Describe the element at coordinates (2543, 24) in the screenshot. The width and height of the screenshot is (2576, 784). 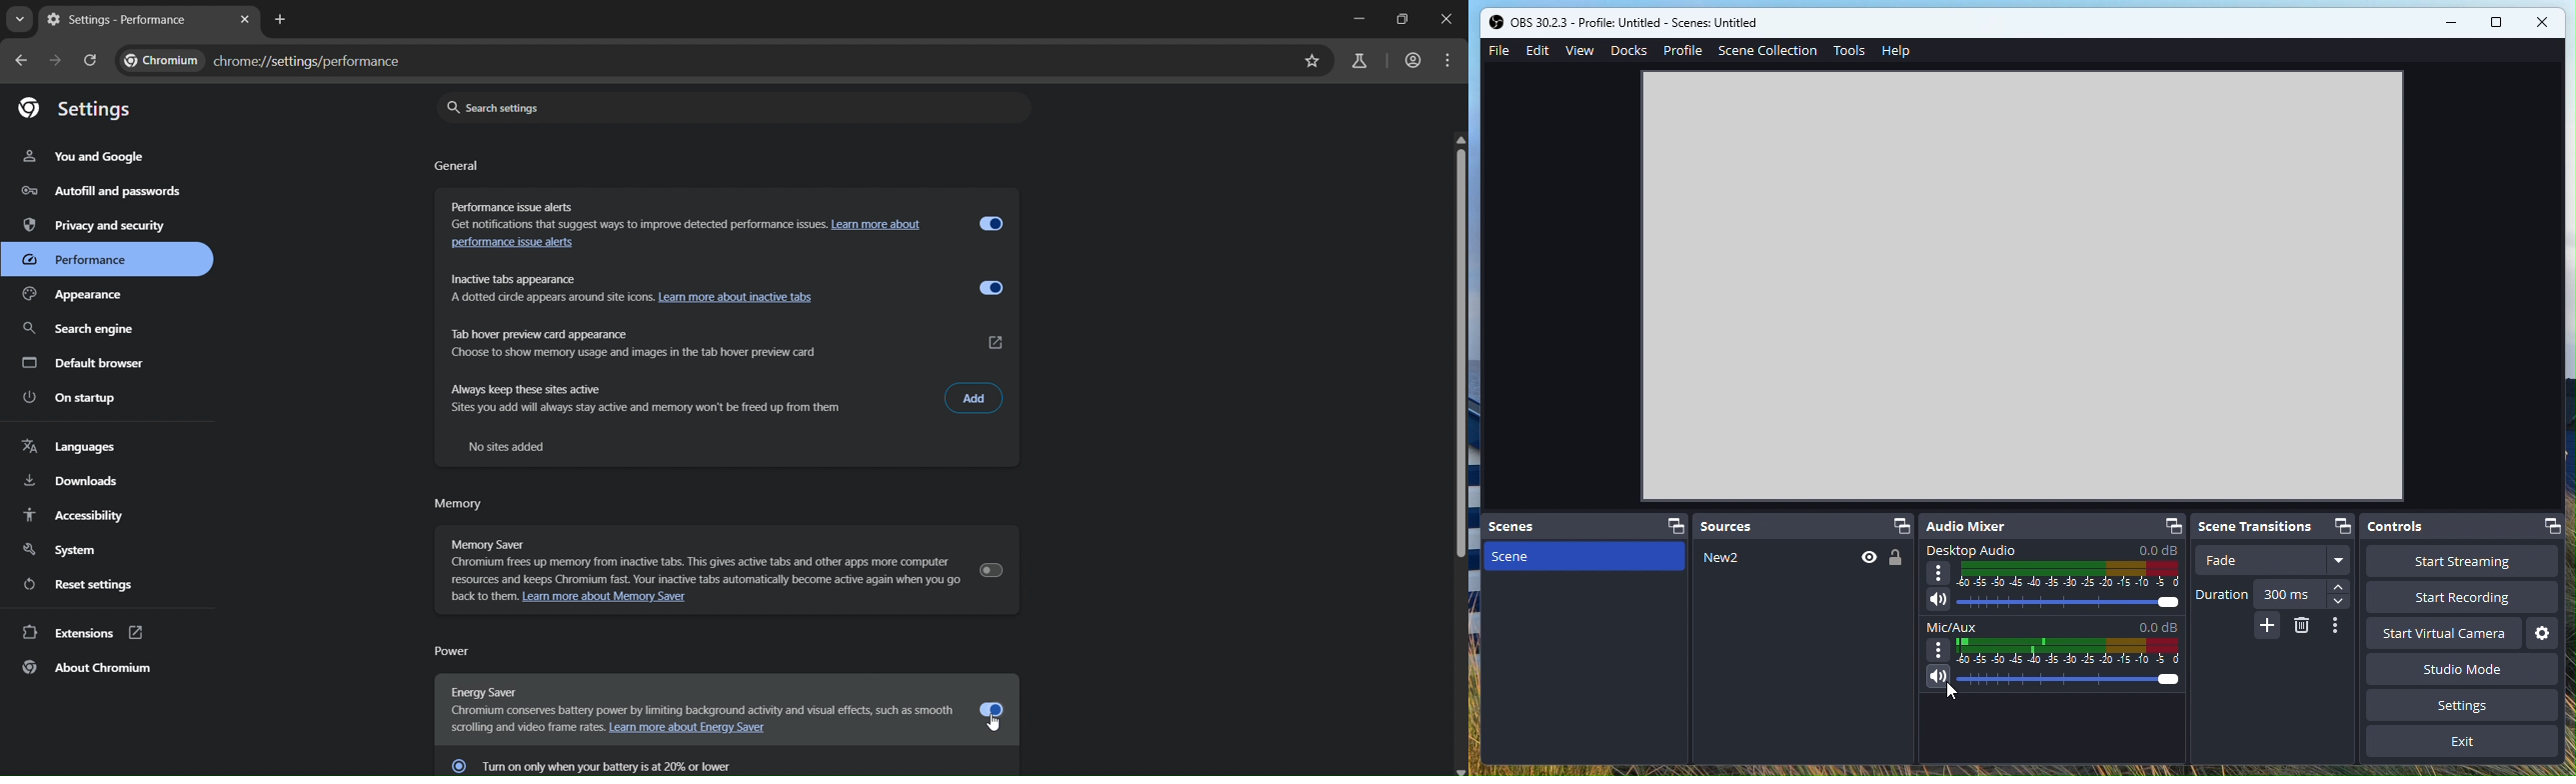
I see `Close` at that location.